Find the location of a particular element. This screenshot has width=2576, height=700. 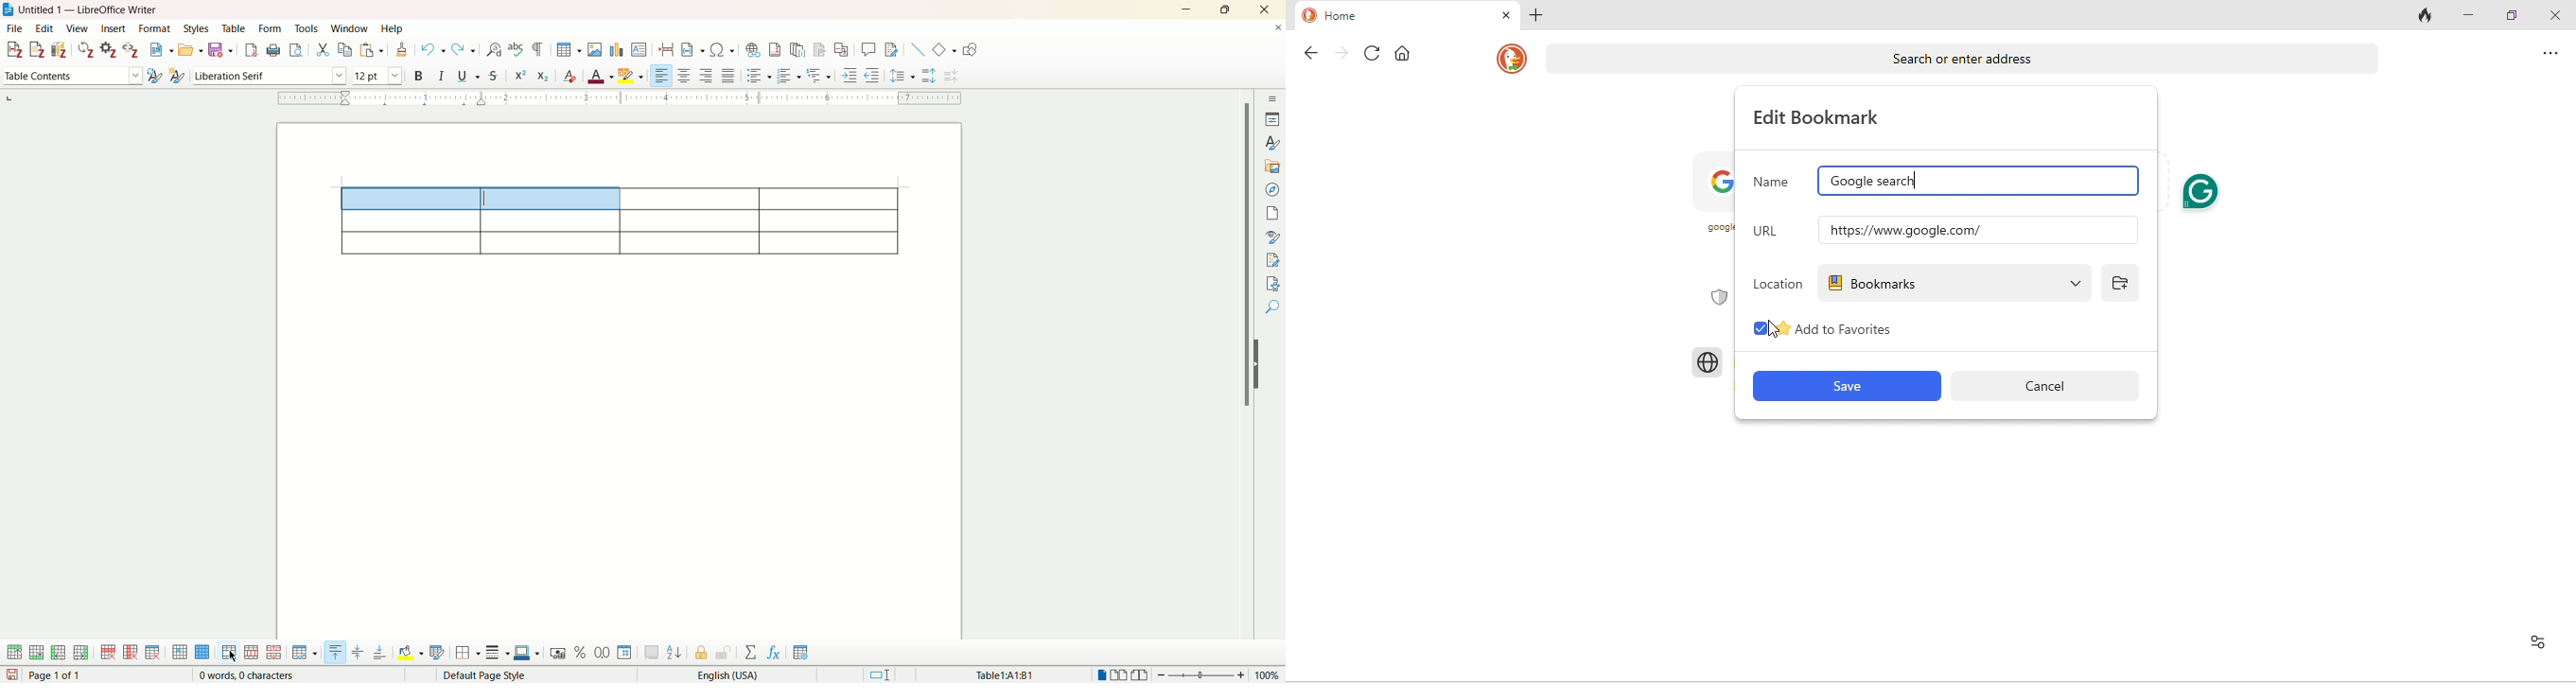

border style is located at coordinates (500, 654).